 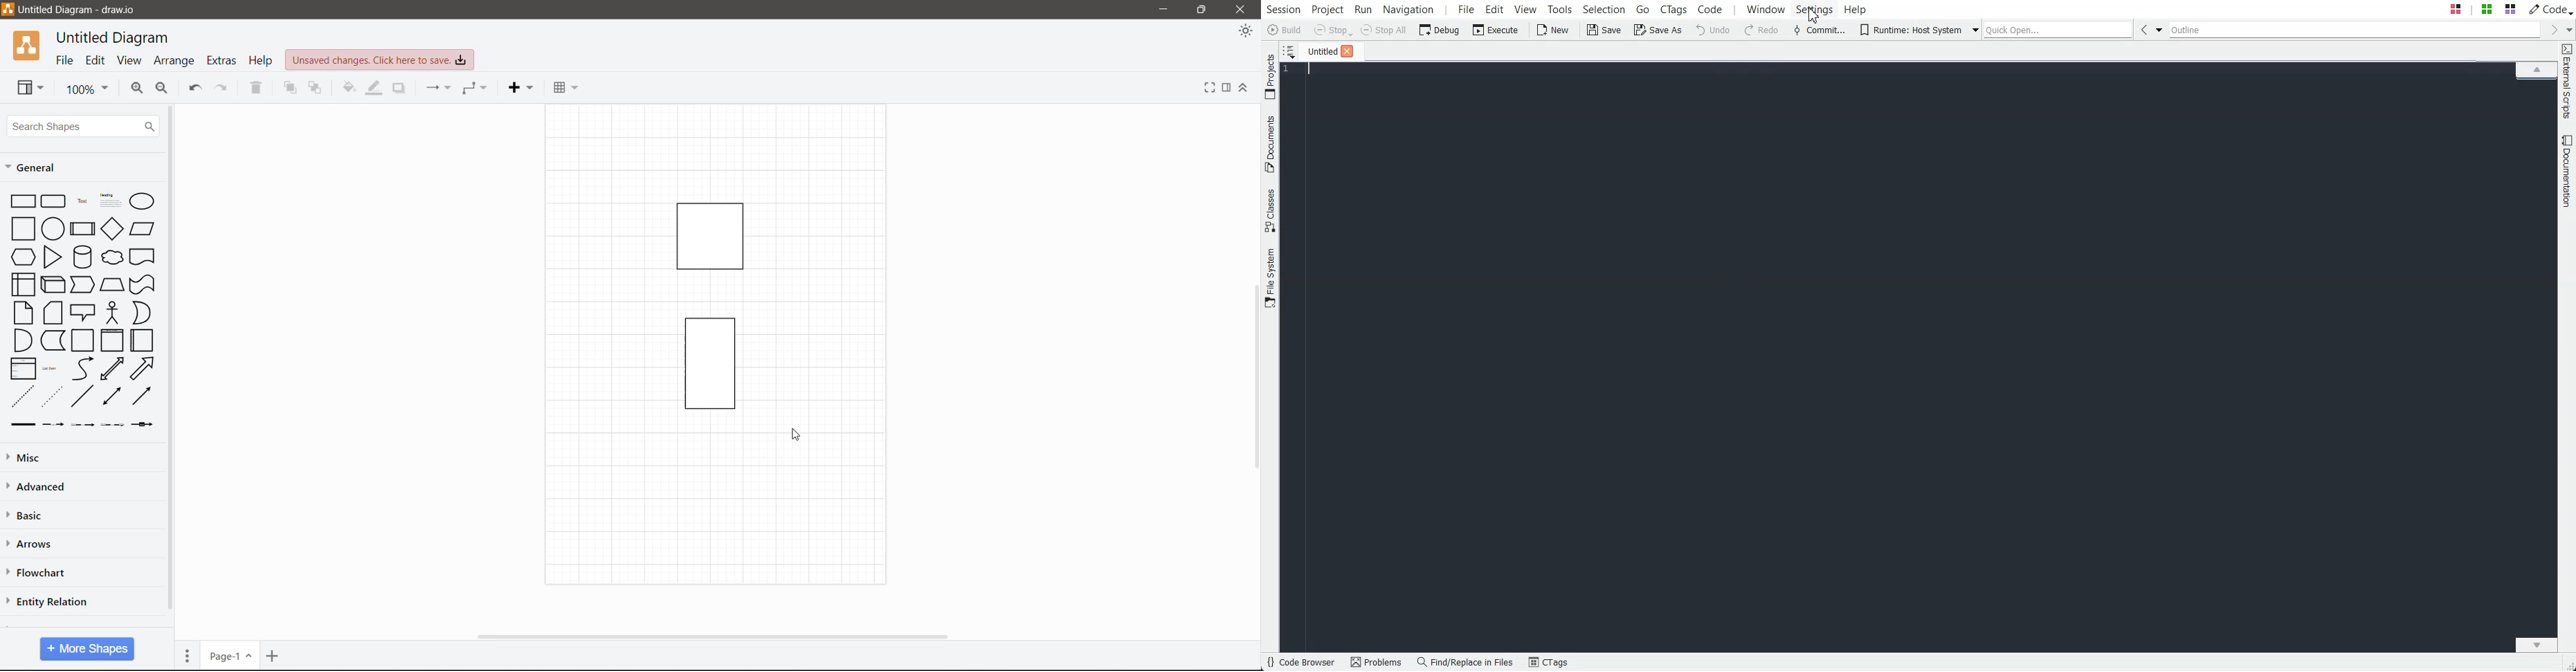 I want to click on Waypoints, so click(x=474, y=89).